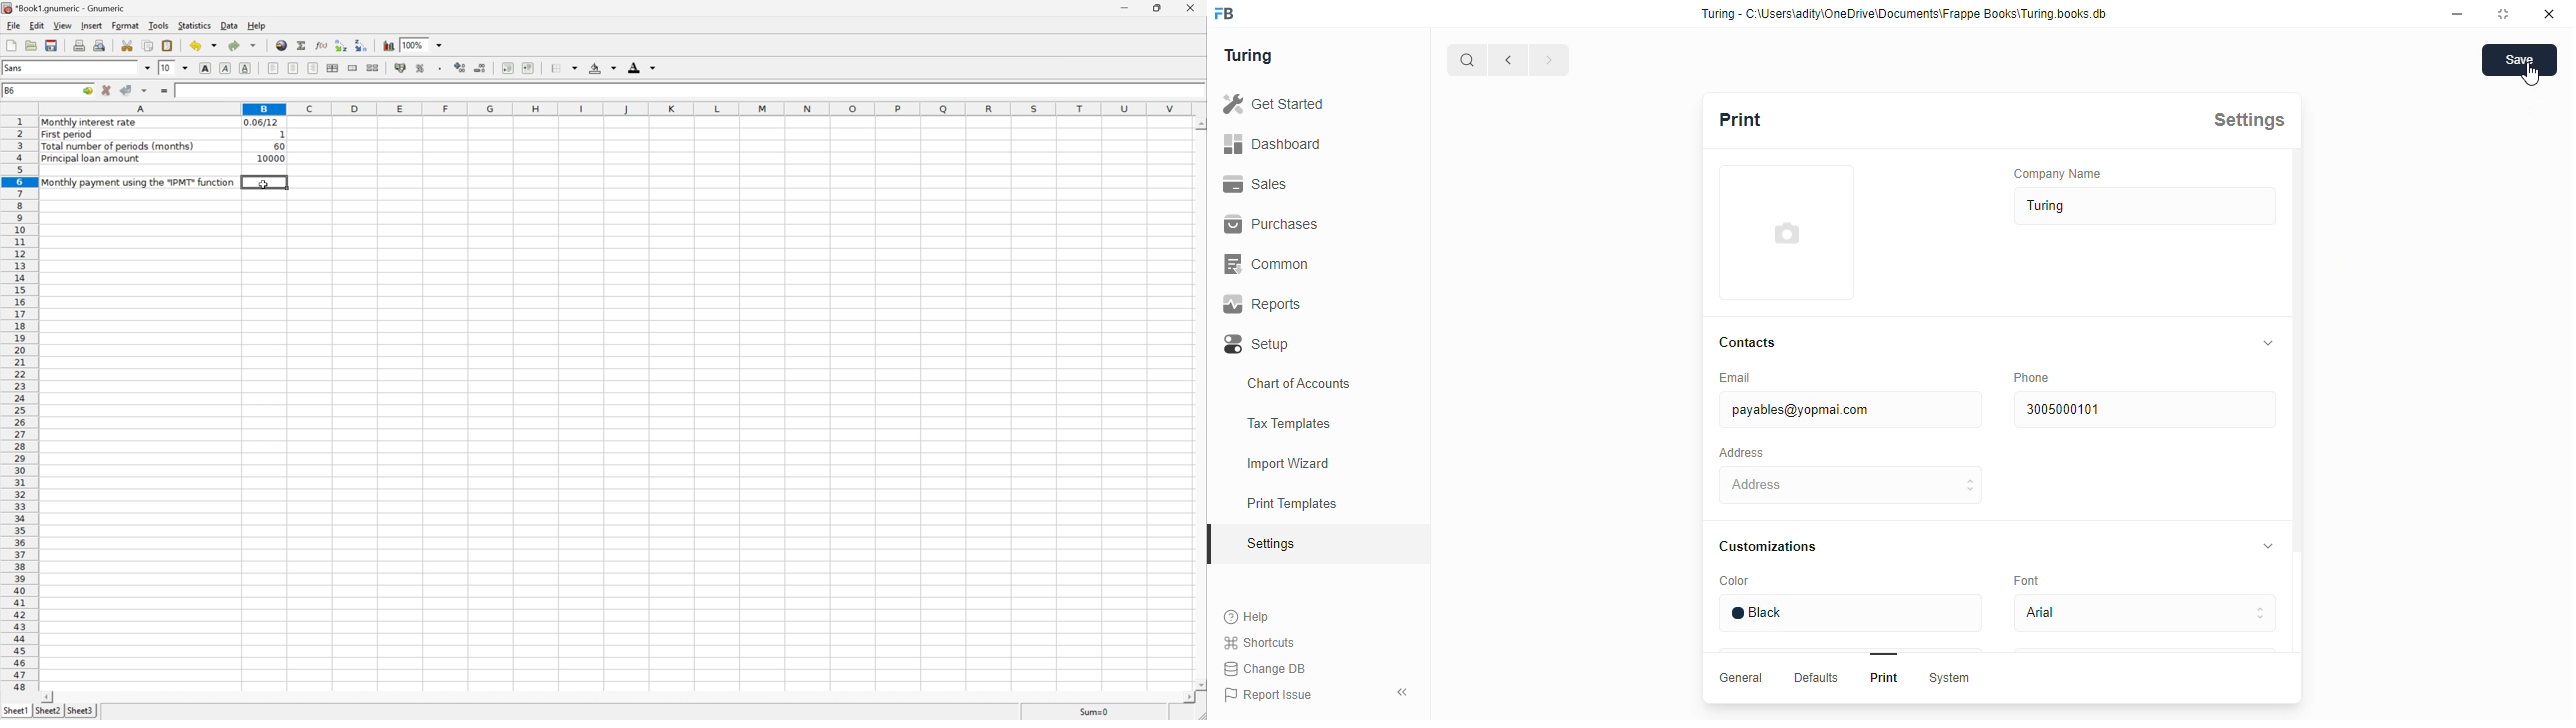  Describe the element at coordinates (2528, 77) in the screenshot. I see `cursor` at that location.